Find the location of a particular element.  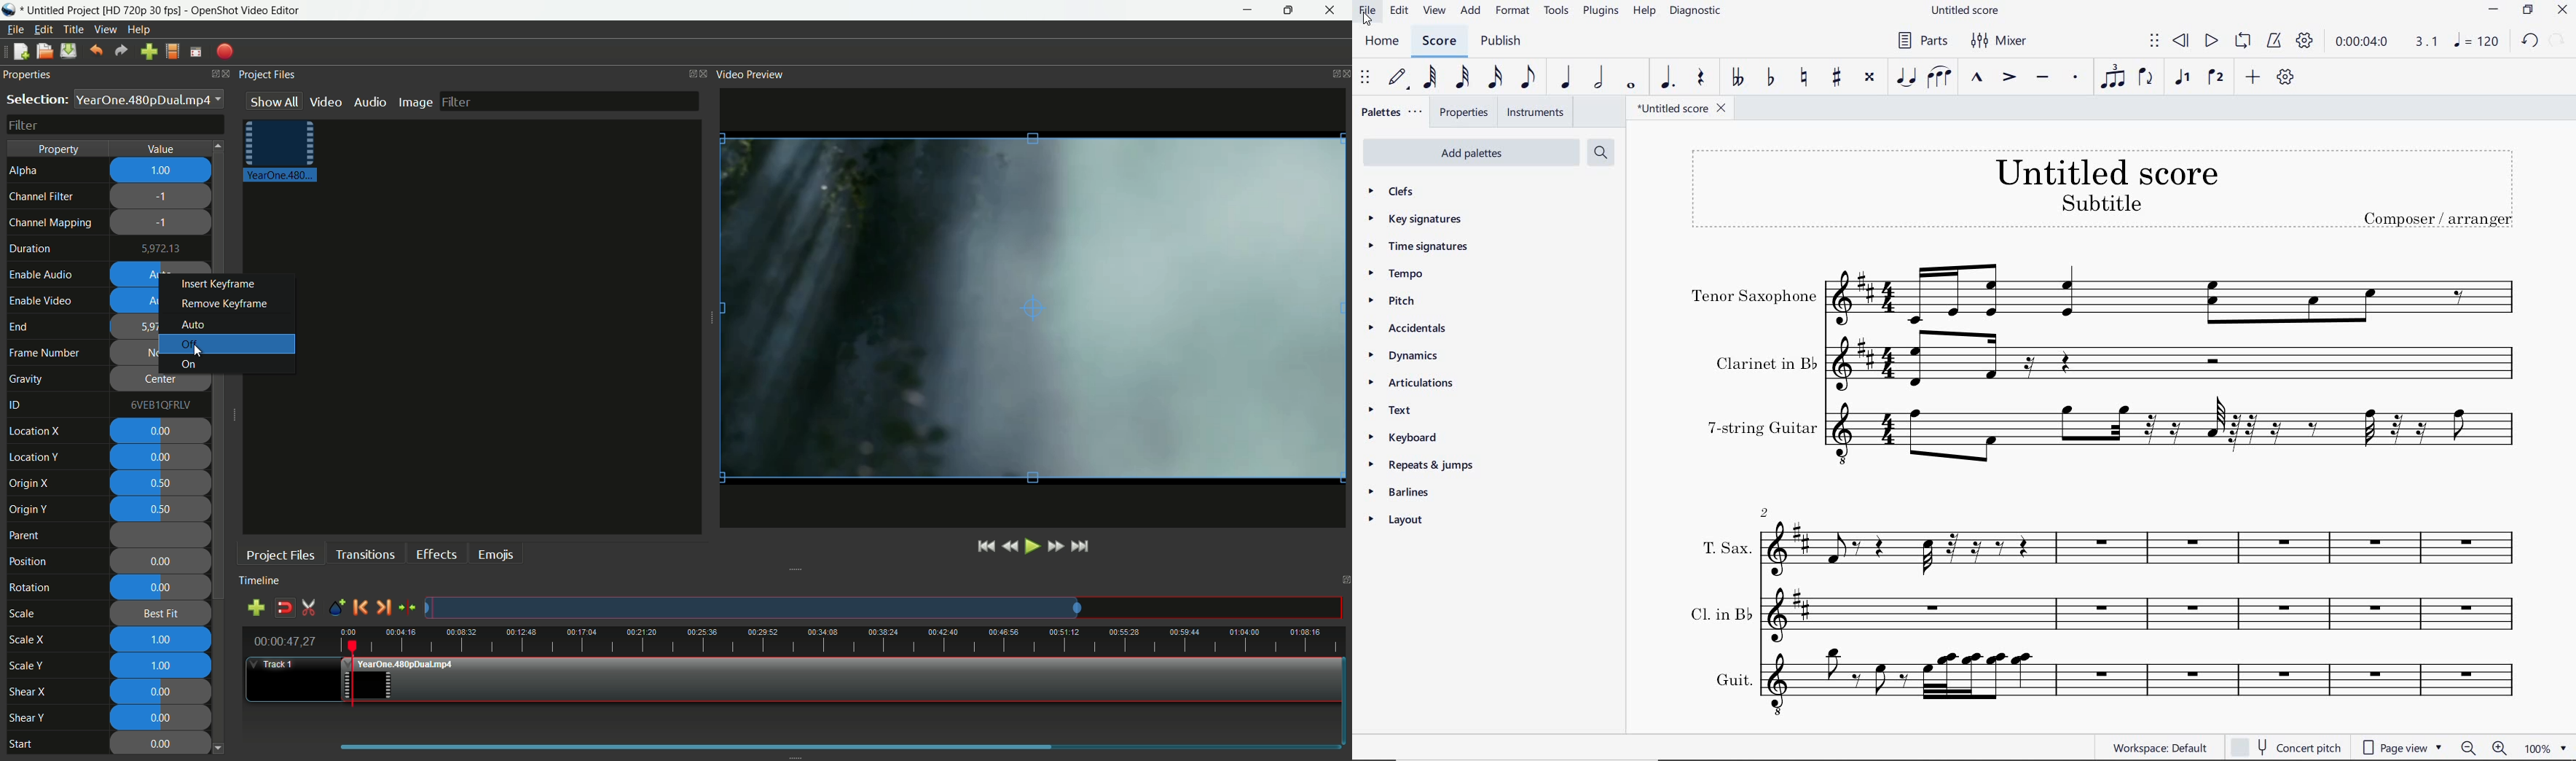

full screen is located at coordinates (196, 51).